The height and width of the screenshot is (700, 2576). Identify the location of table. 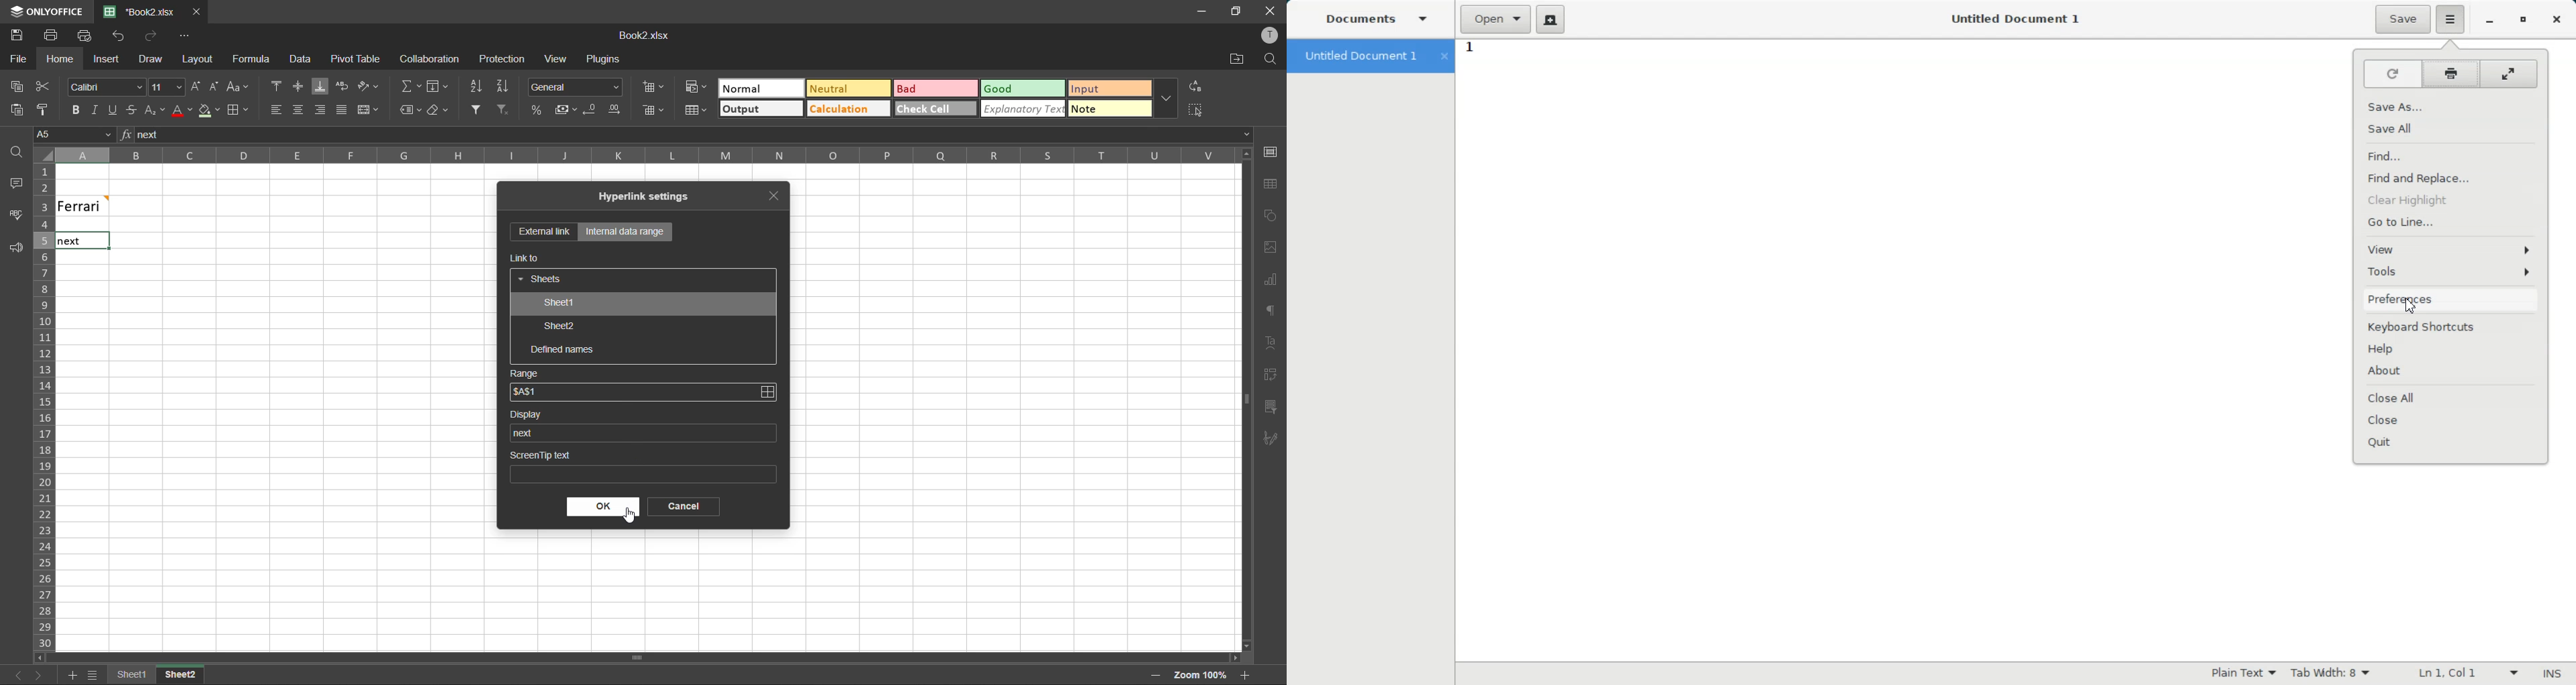
(1270, 184).